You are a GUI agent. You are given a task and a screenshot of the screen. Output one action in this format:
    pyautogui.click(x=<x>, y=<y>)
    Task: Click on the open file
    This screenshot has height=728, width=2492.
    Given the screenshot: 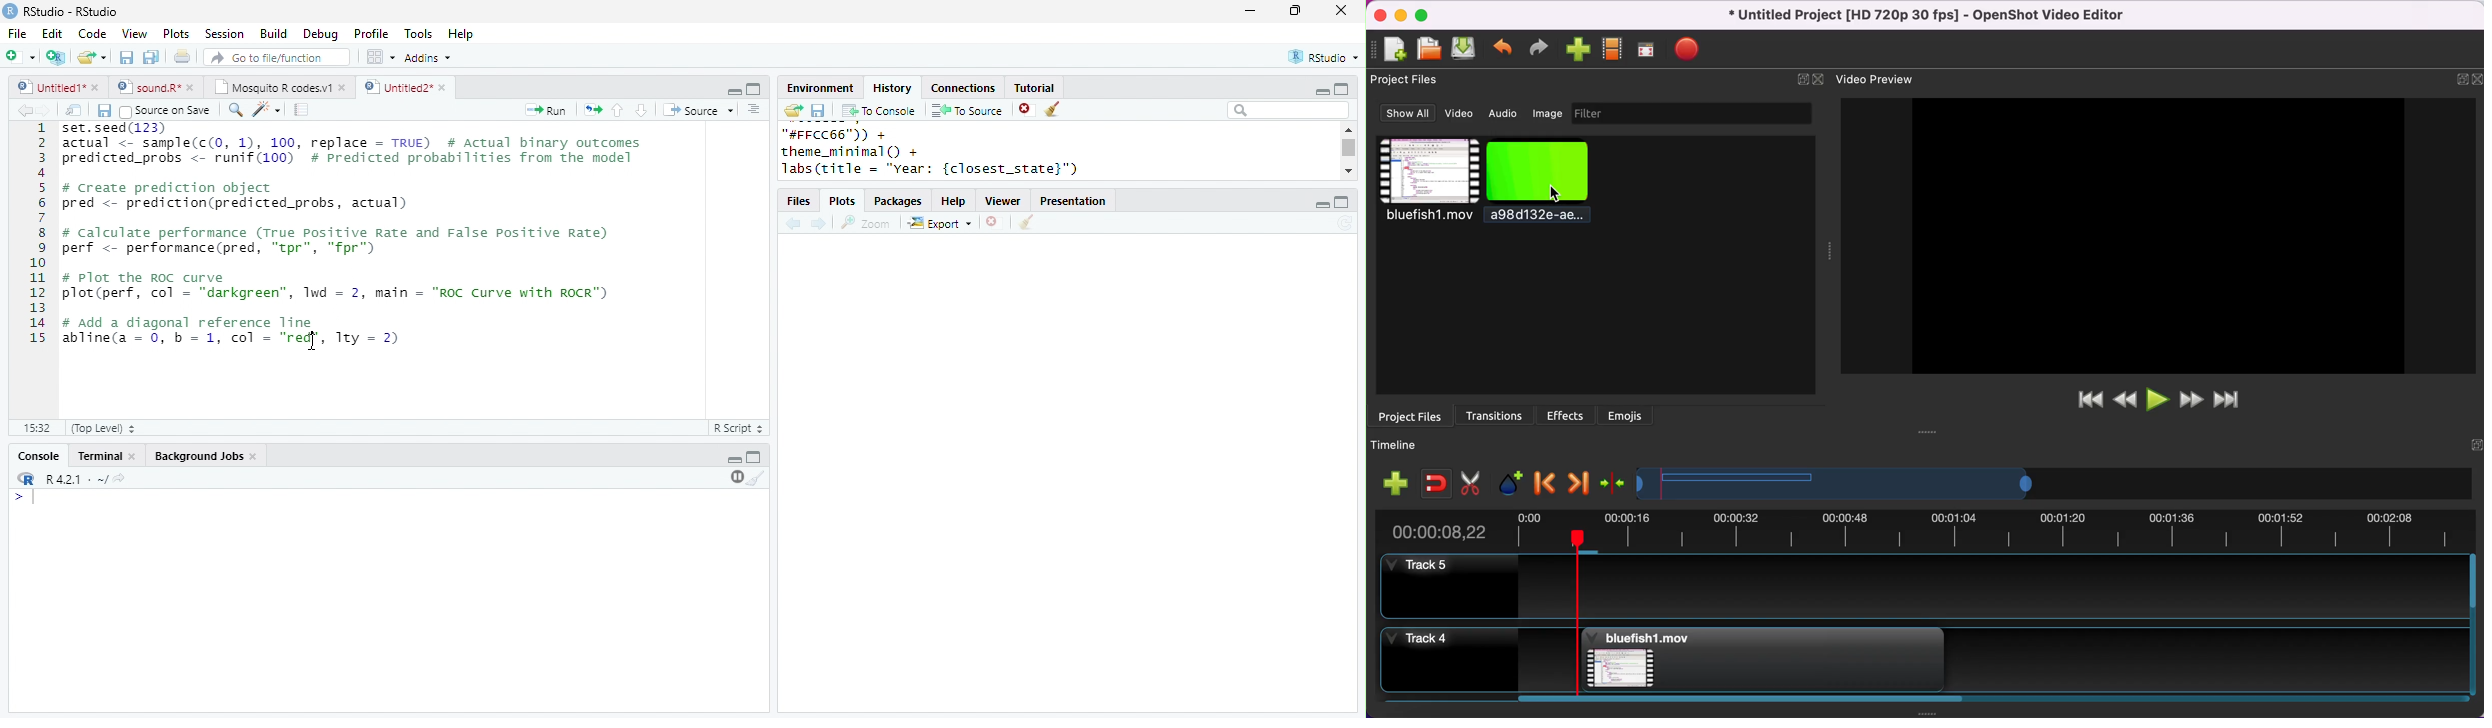 What is the action you would take?
    pyautogui.click(x=92, y=57)
    